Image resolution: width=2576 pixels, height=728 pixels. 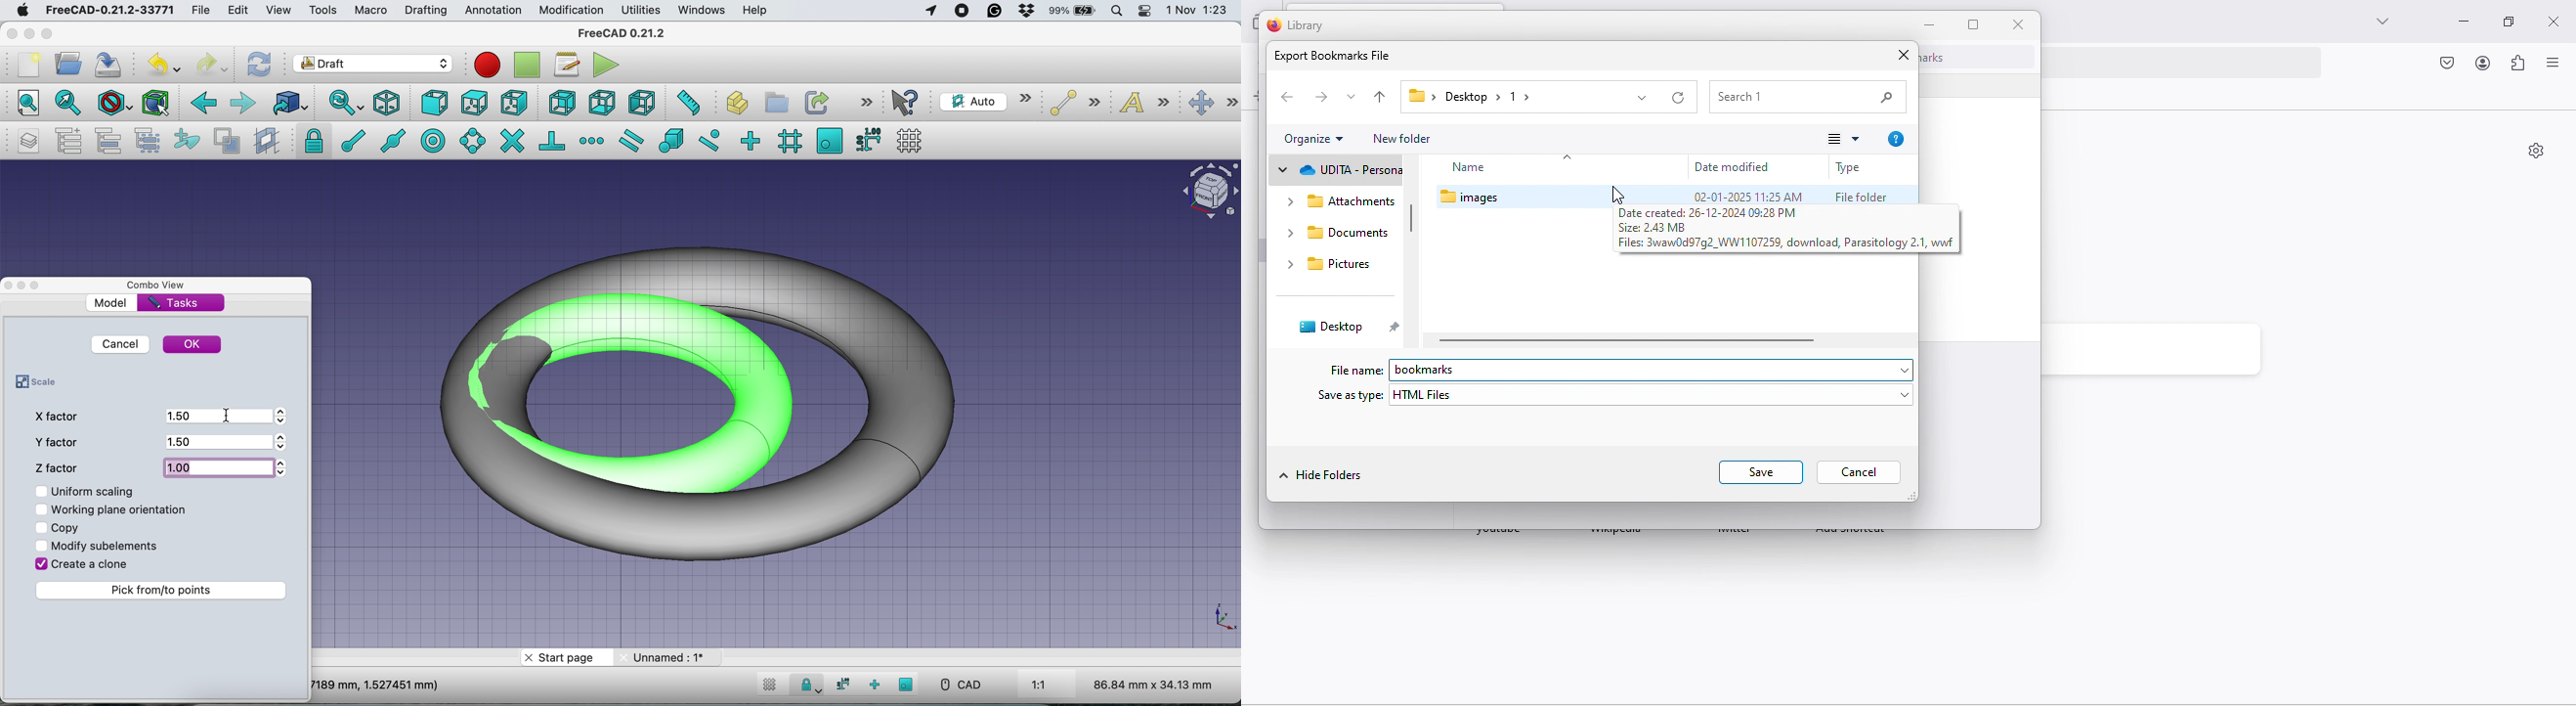 What do you see at coordinates (770, 687) in the screenshot?
I see `toggle grid` at bounding box center [770, 687].